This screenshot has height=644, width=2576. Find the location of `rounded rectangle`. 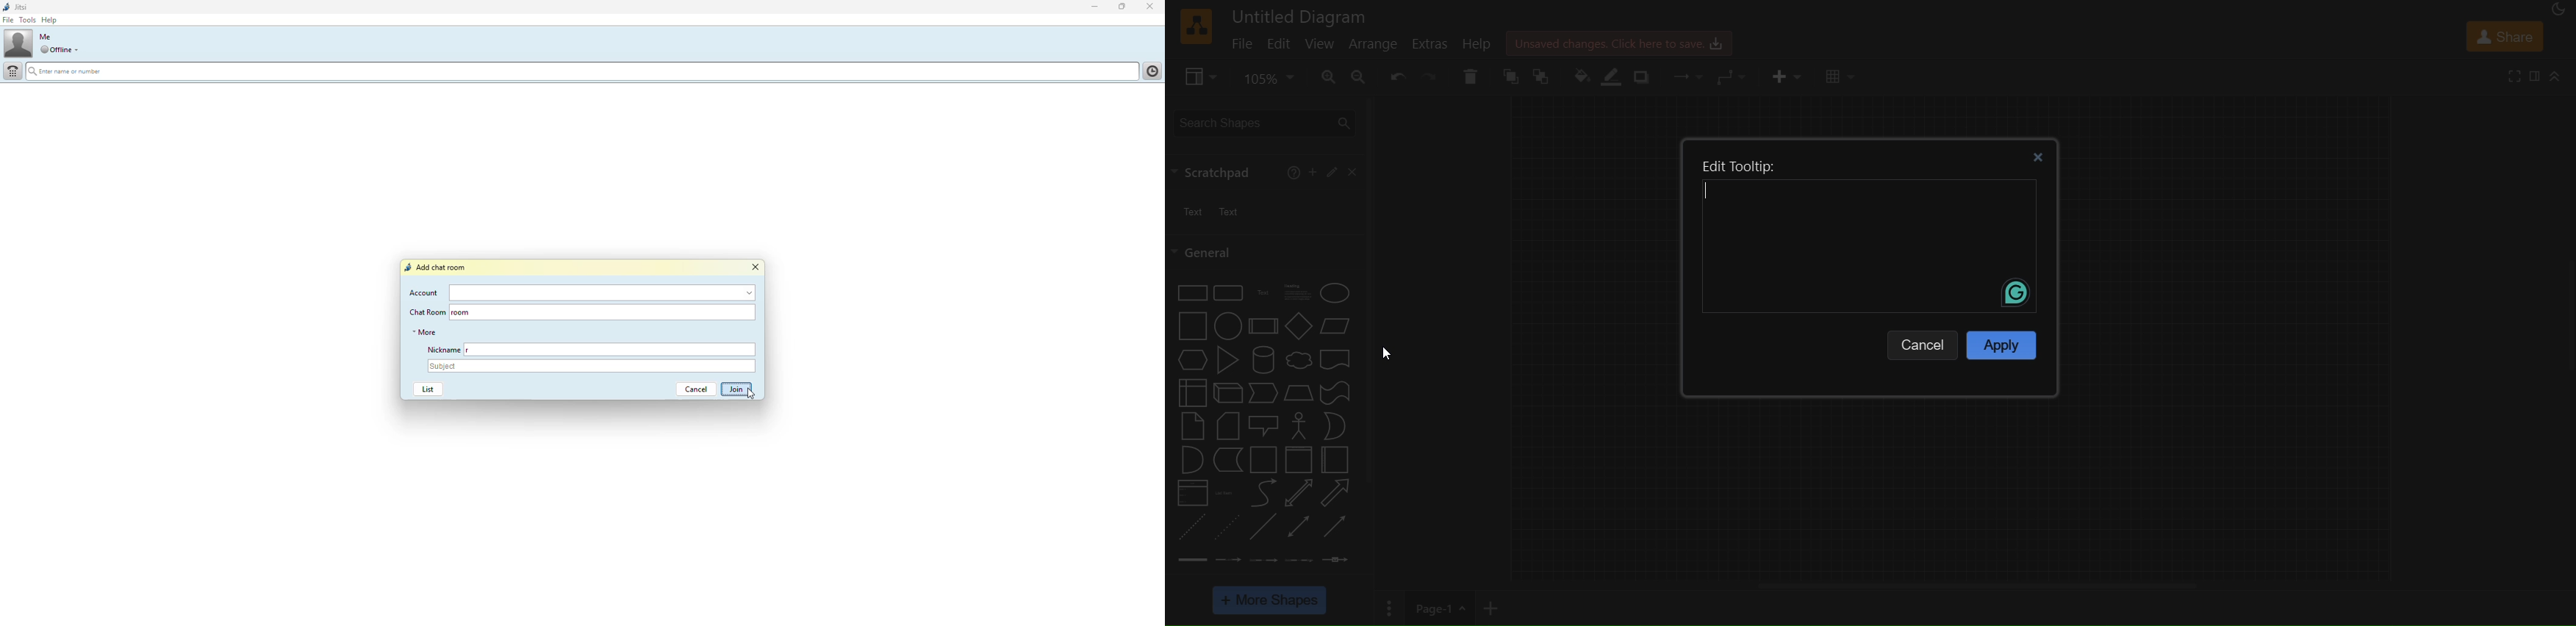

rounded rectangle is located at coordinates (1227, 292).